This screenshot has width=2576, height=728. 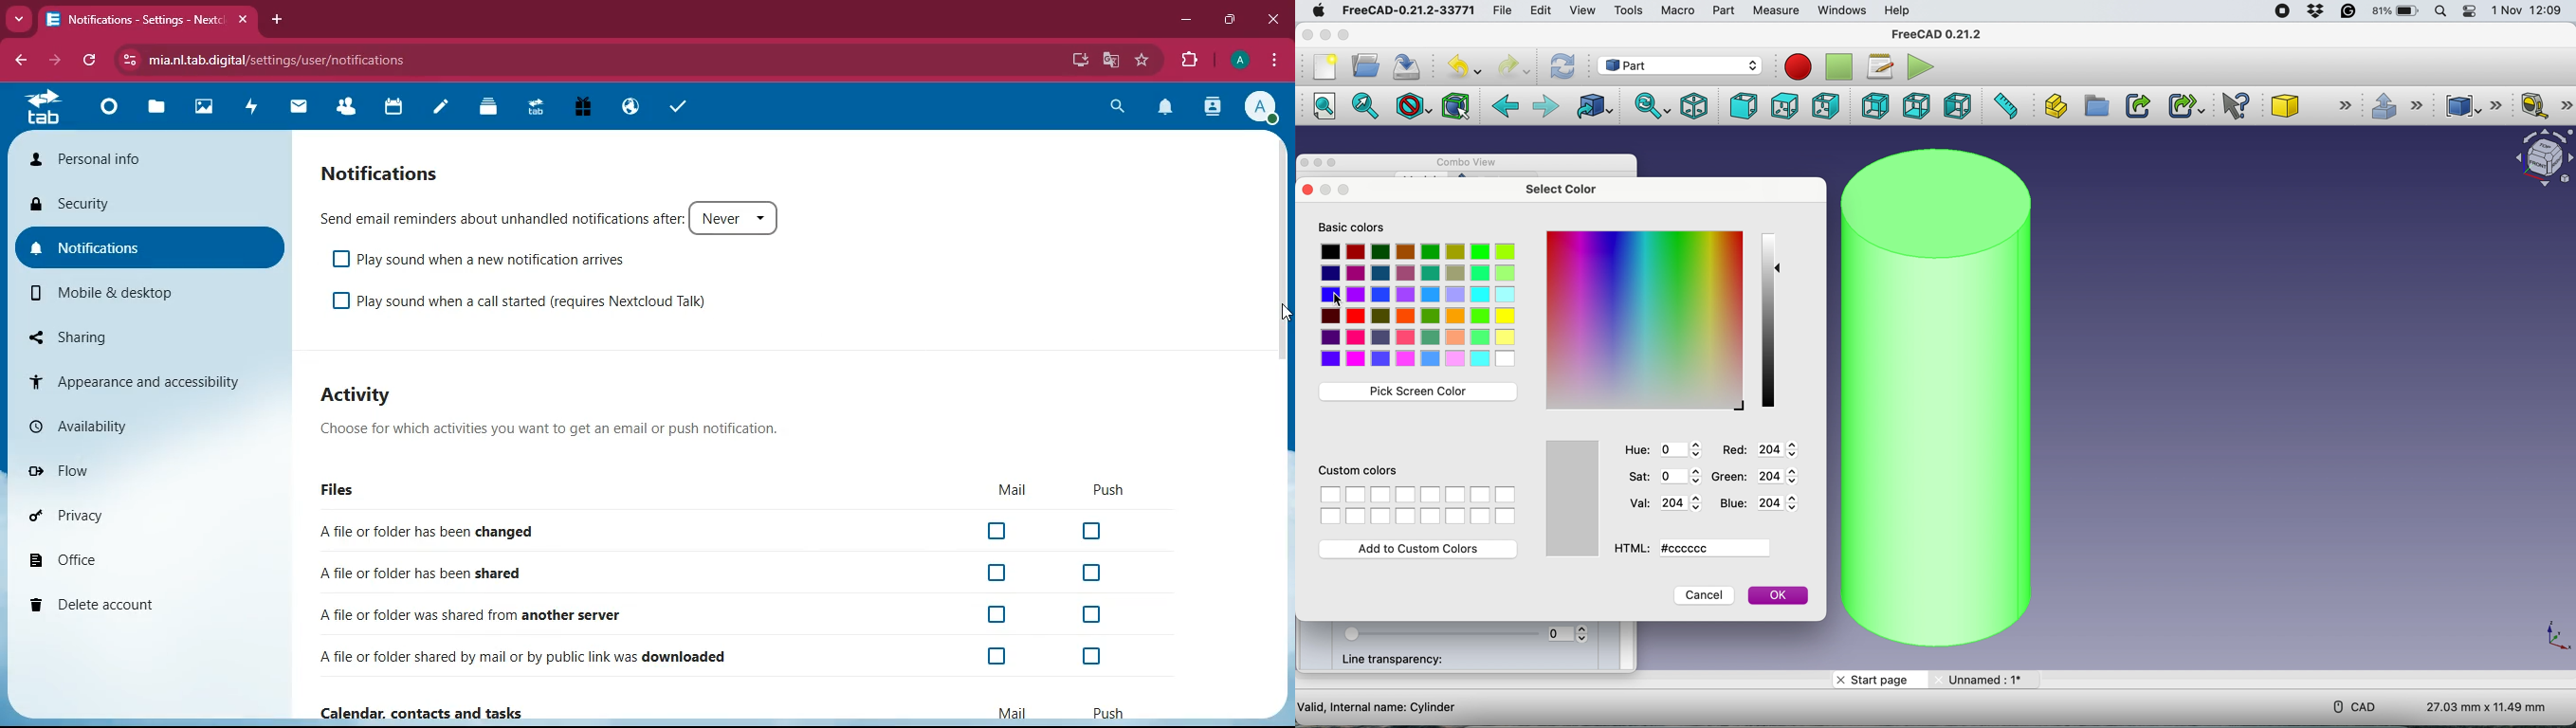 What do you see at coordinates (1333, 165) in the screenshot?
I see `maximise` at bounding box center [1333, 165].